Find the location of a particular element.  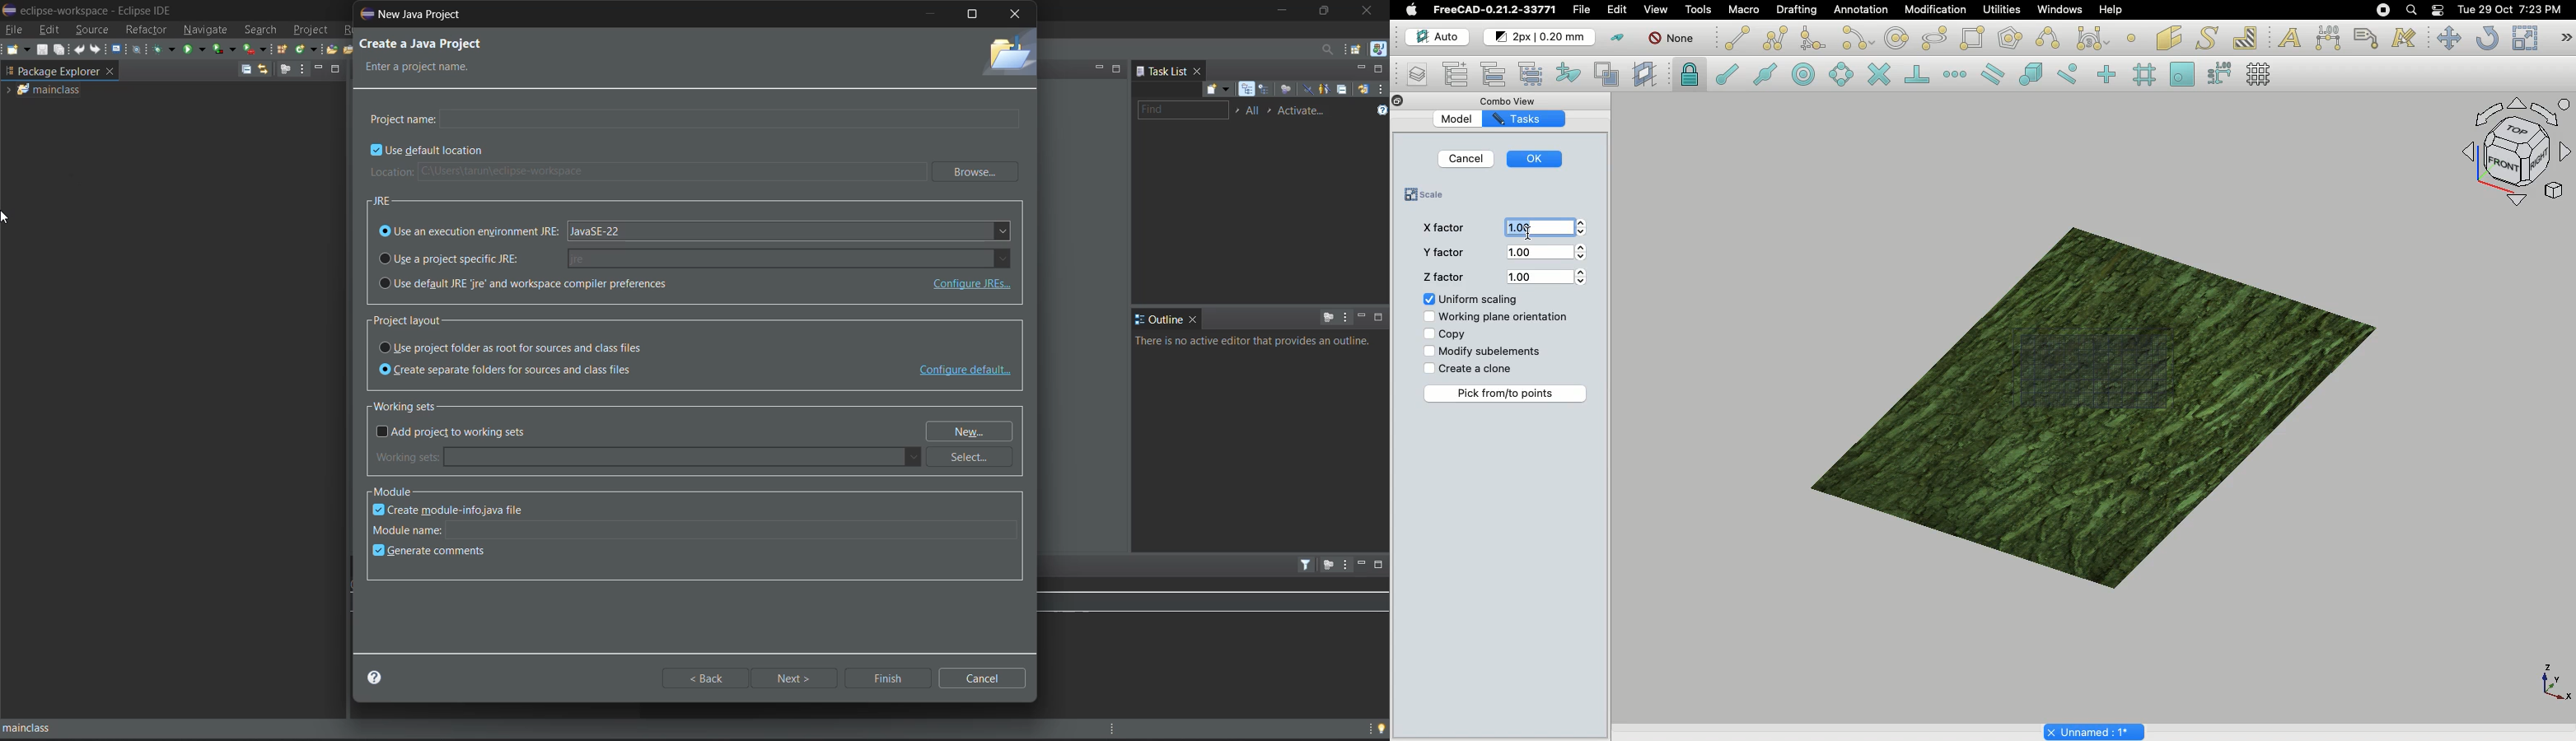

Annotation styles is located at coordinates (2403, 40).